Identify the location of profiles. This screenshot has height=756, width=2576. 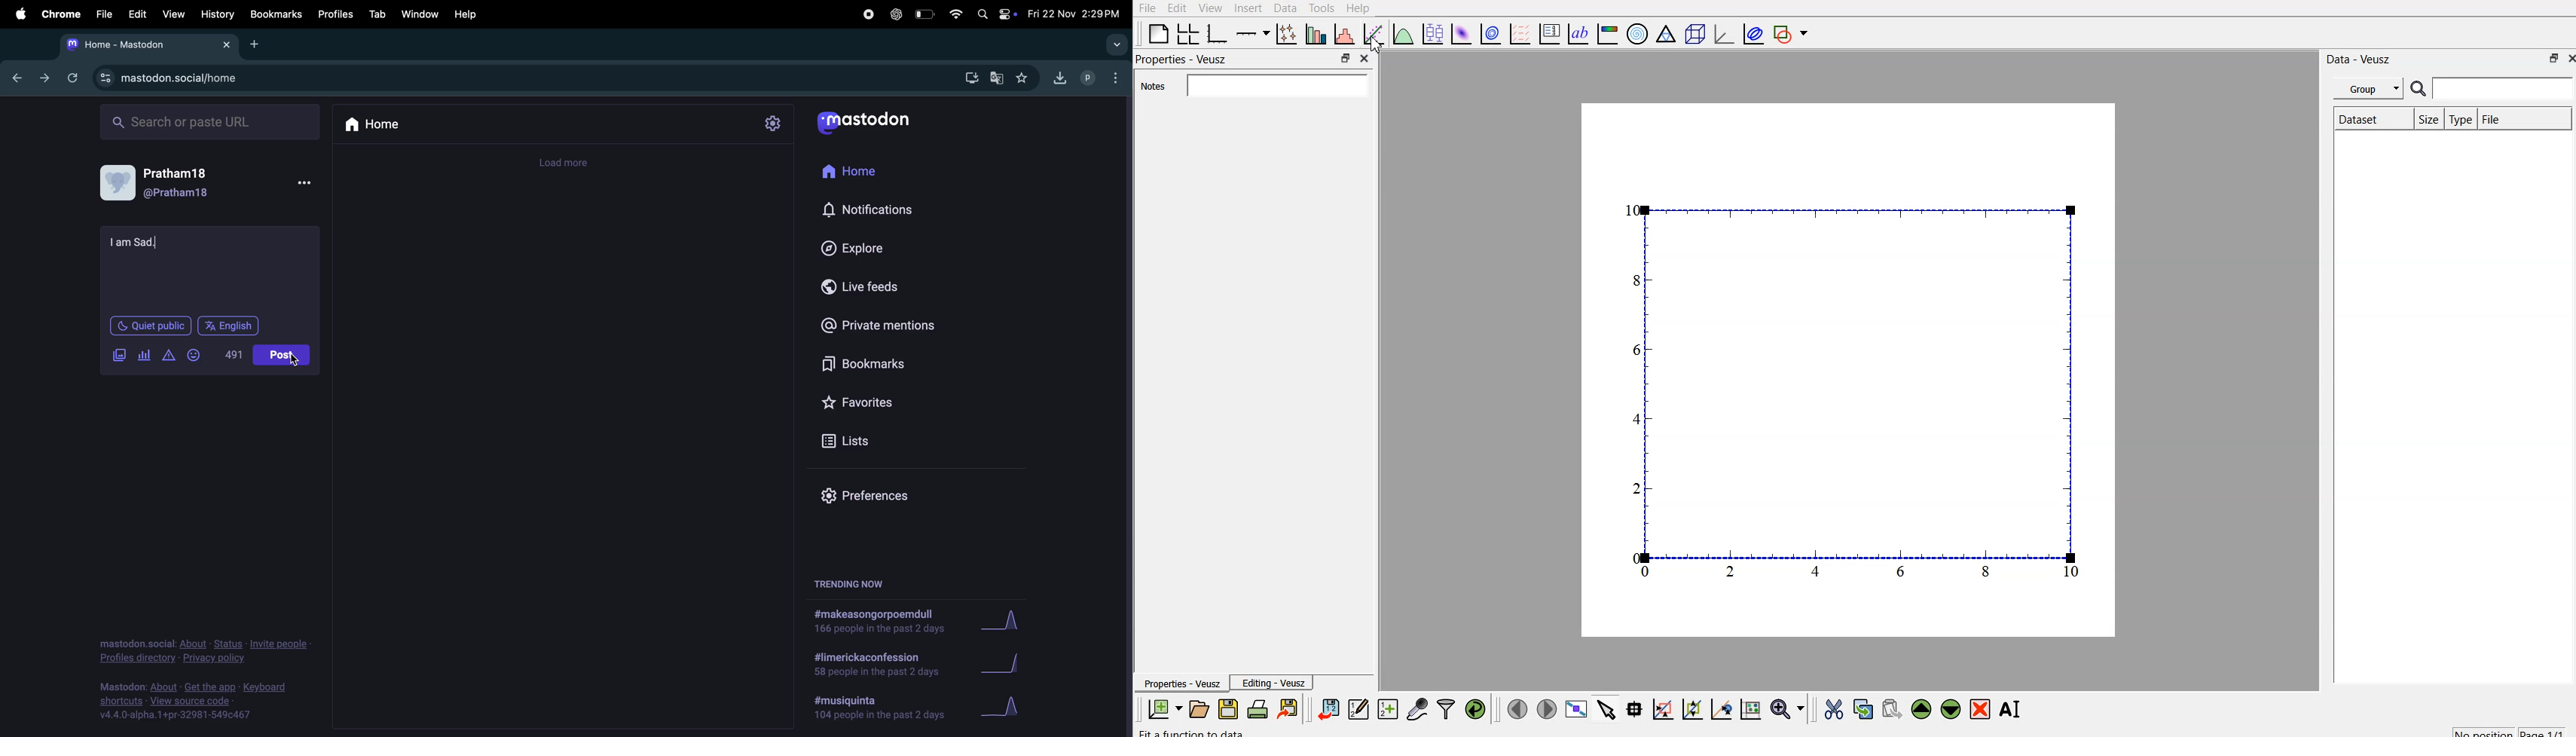
(1087, 78).